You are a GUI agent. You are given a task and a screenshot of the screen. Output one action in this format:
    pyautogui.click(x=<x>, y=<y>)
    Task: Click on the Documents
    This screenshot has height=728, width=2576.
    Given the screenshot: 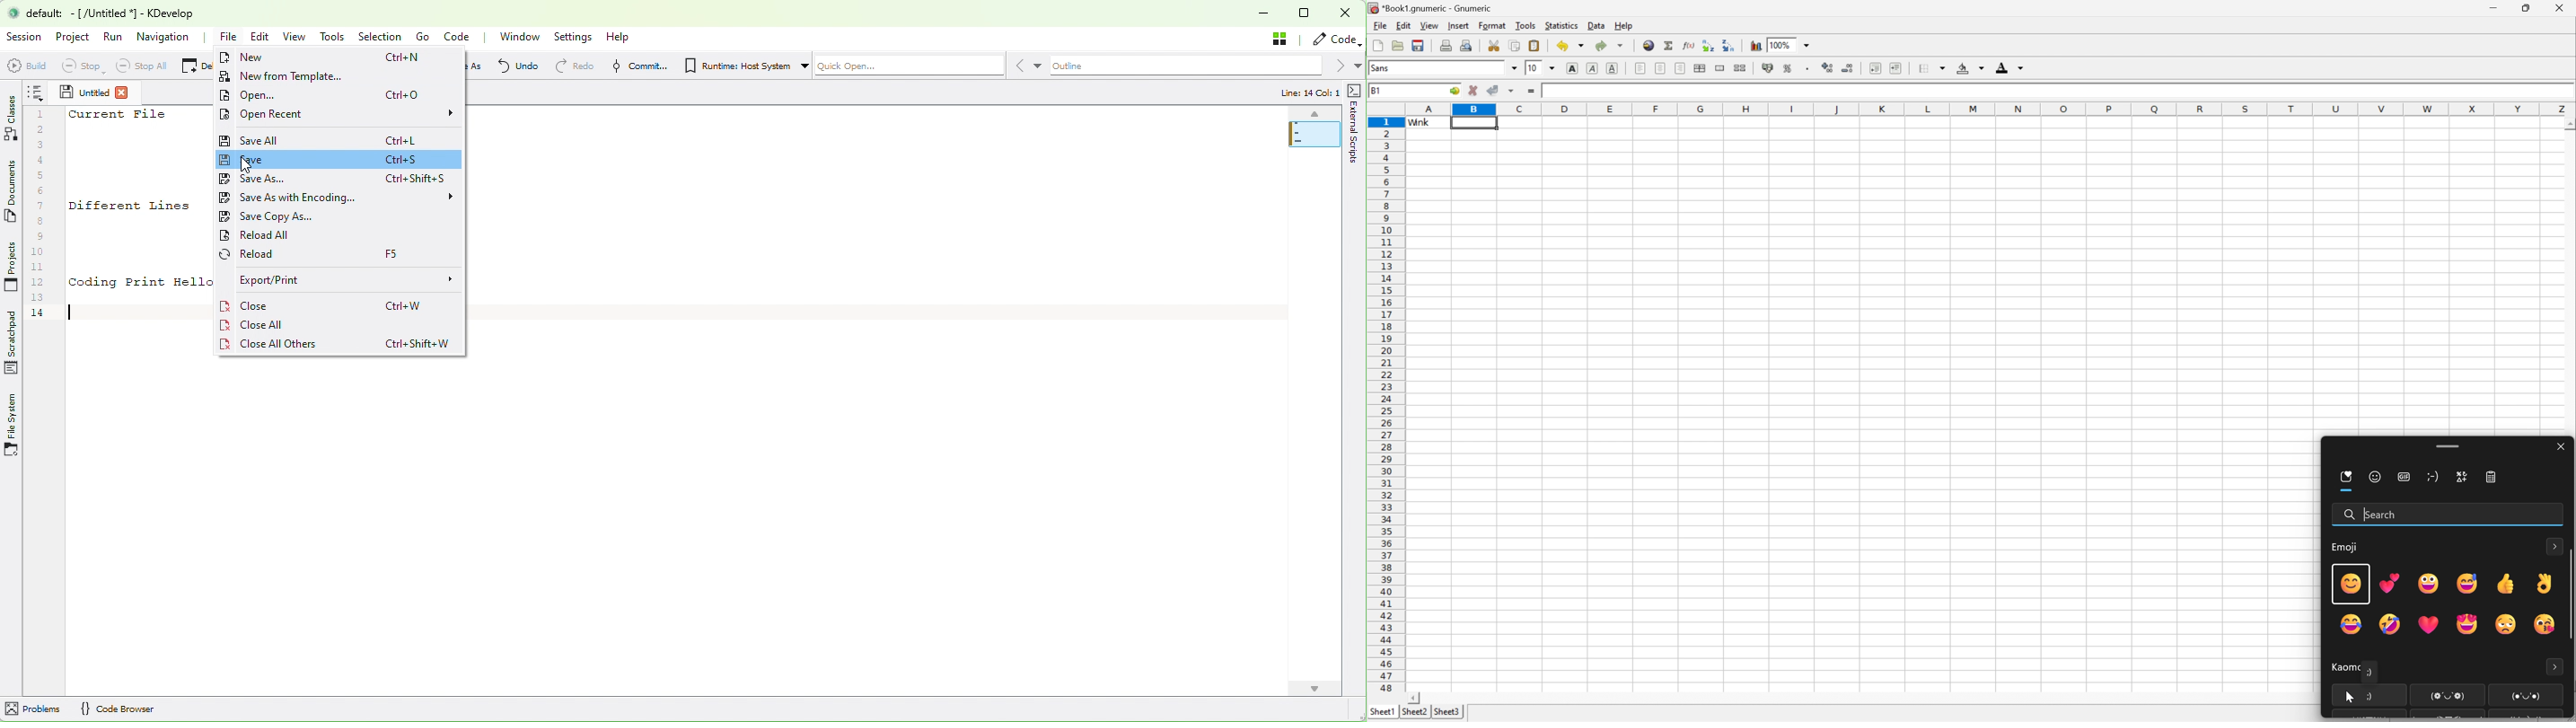 What is the action you would take?
    pyautogui.click(x=12, y=198)
    